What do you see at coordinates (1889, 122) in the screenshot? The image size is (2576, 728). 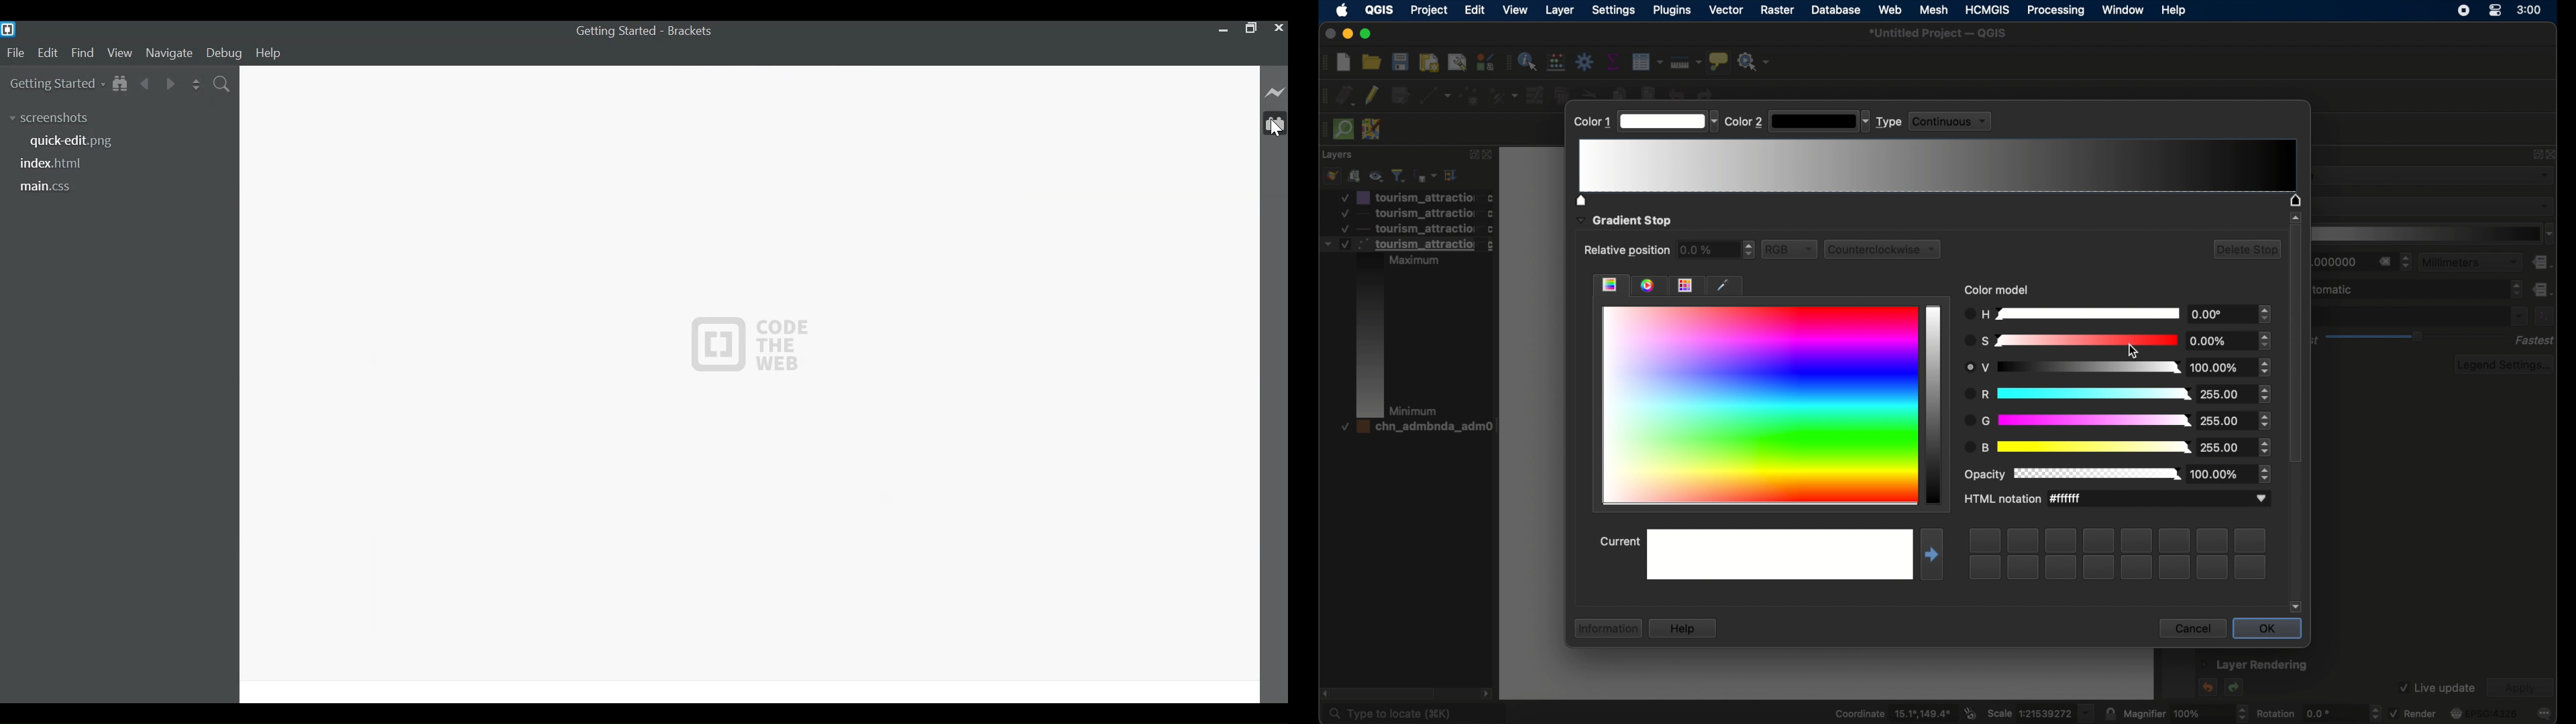 I see `type` at bounding box center [1889, 122].